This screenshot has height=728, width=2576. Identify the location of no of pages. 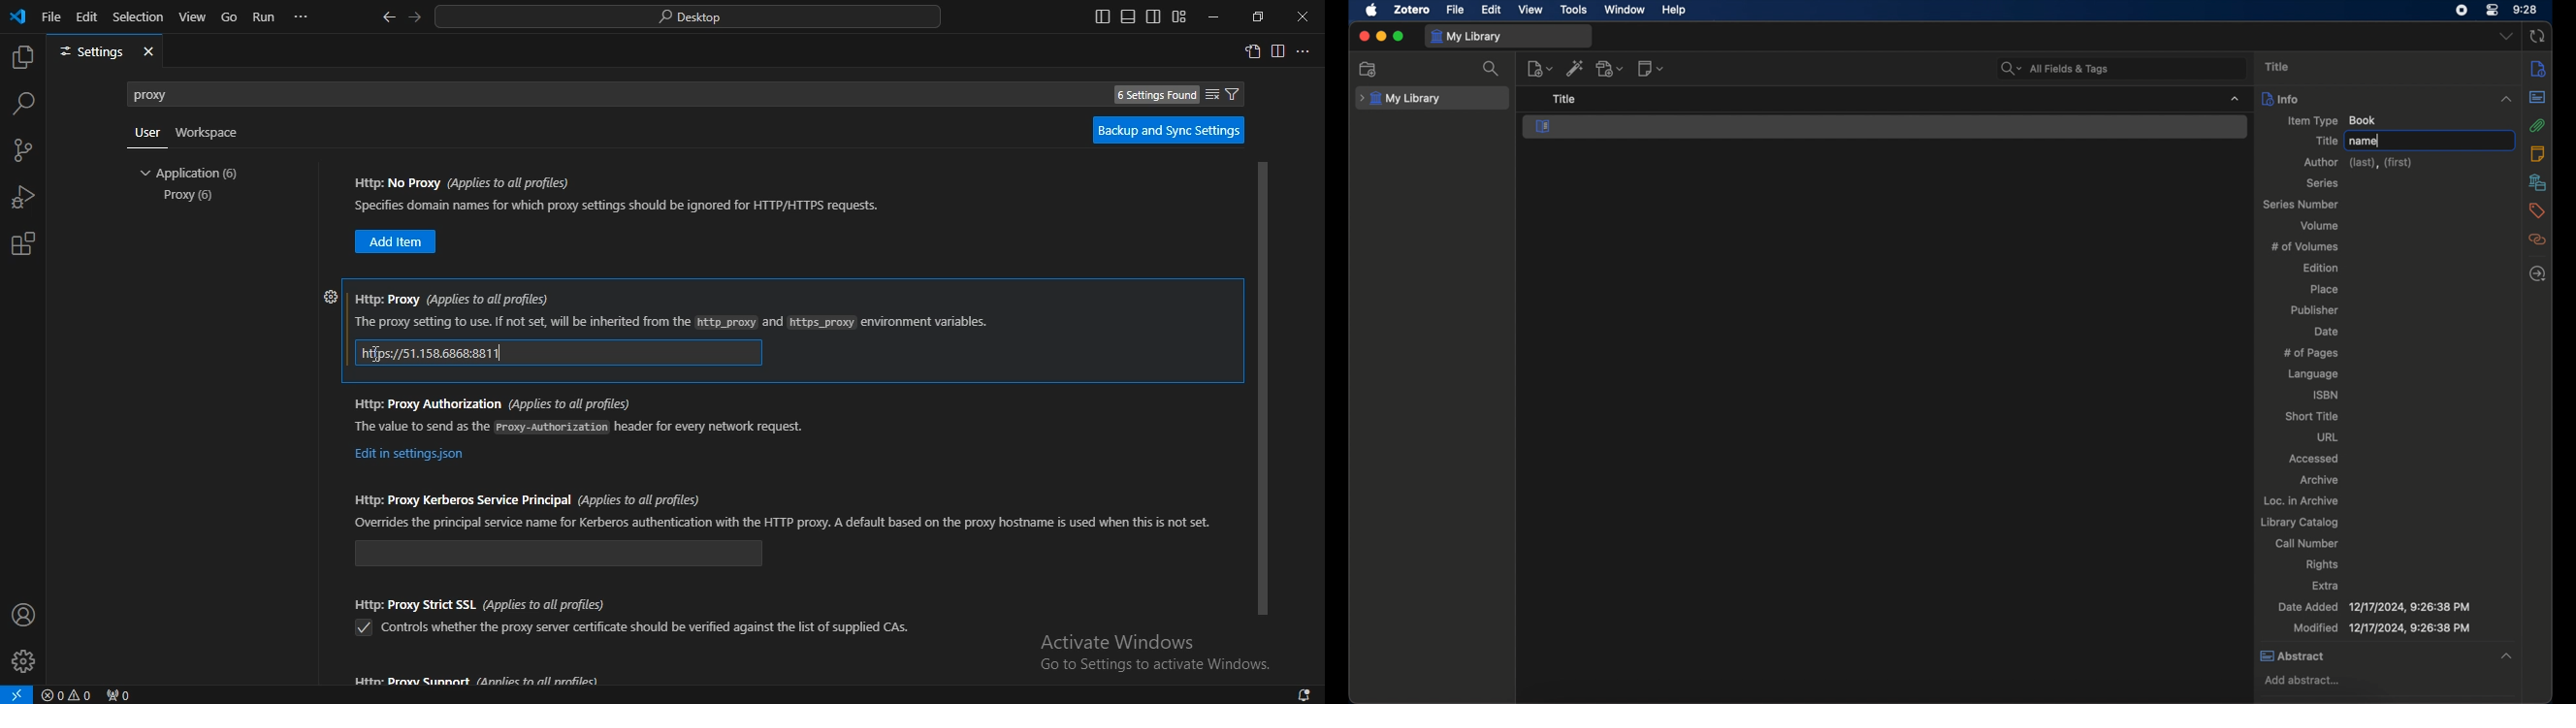
(2311, 353).